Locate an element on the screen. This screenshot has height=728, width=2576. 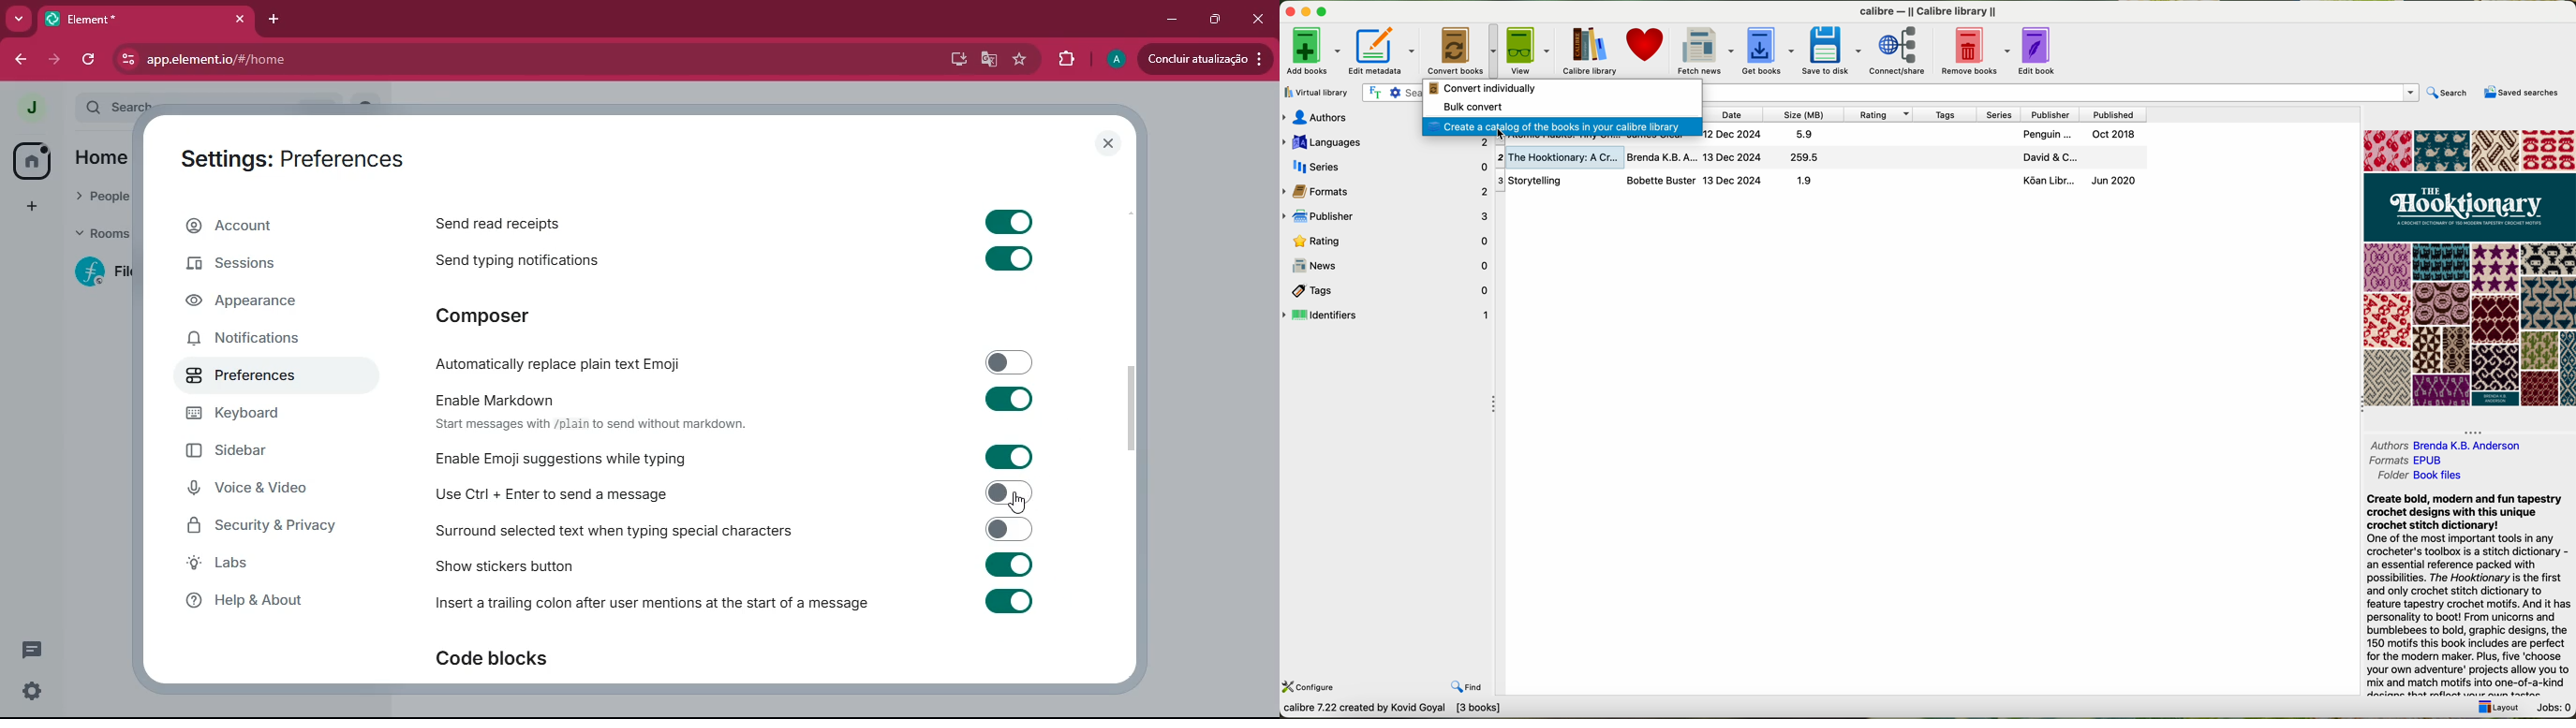
settings is located at coordinates (28, 692).